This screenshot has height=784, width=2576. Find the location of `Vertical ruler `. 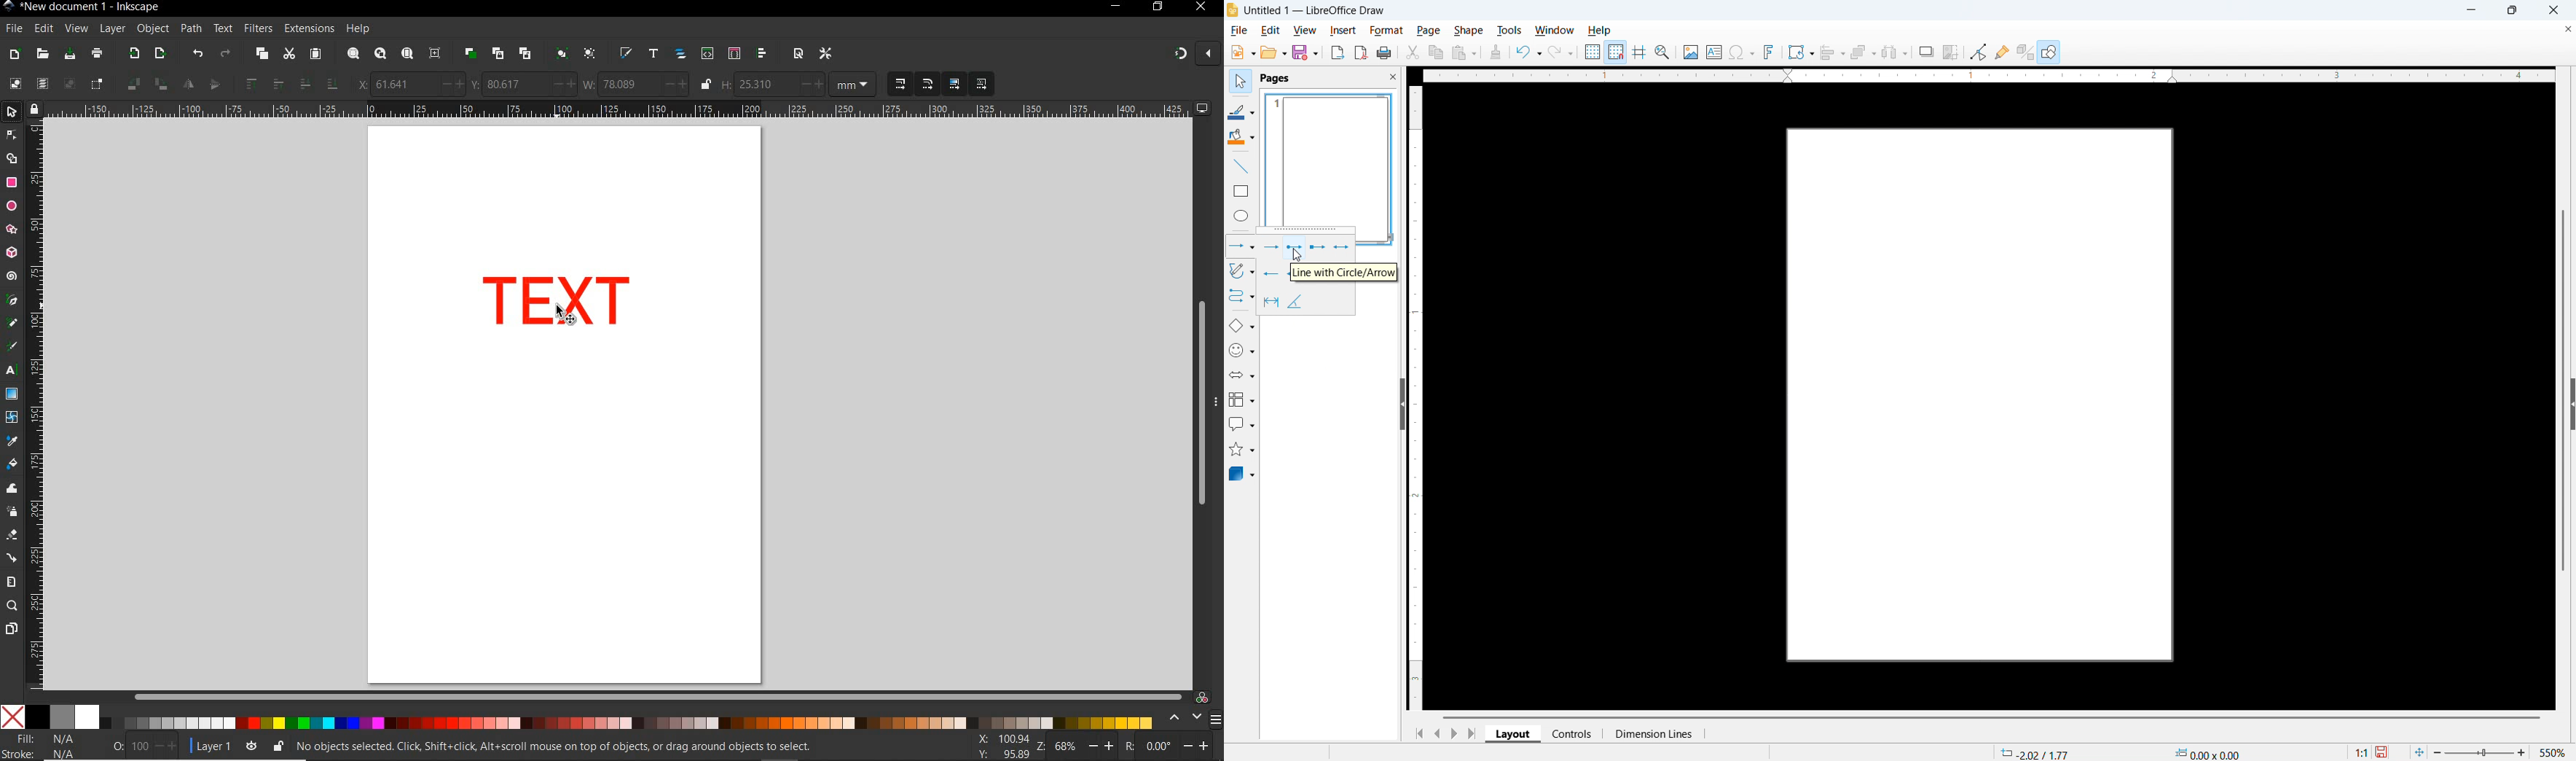

Vertical ruler  is located at coordinates (1416, 398).